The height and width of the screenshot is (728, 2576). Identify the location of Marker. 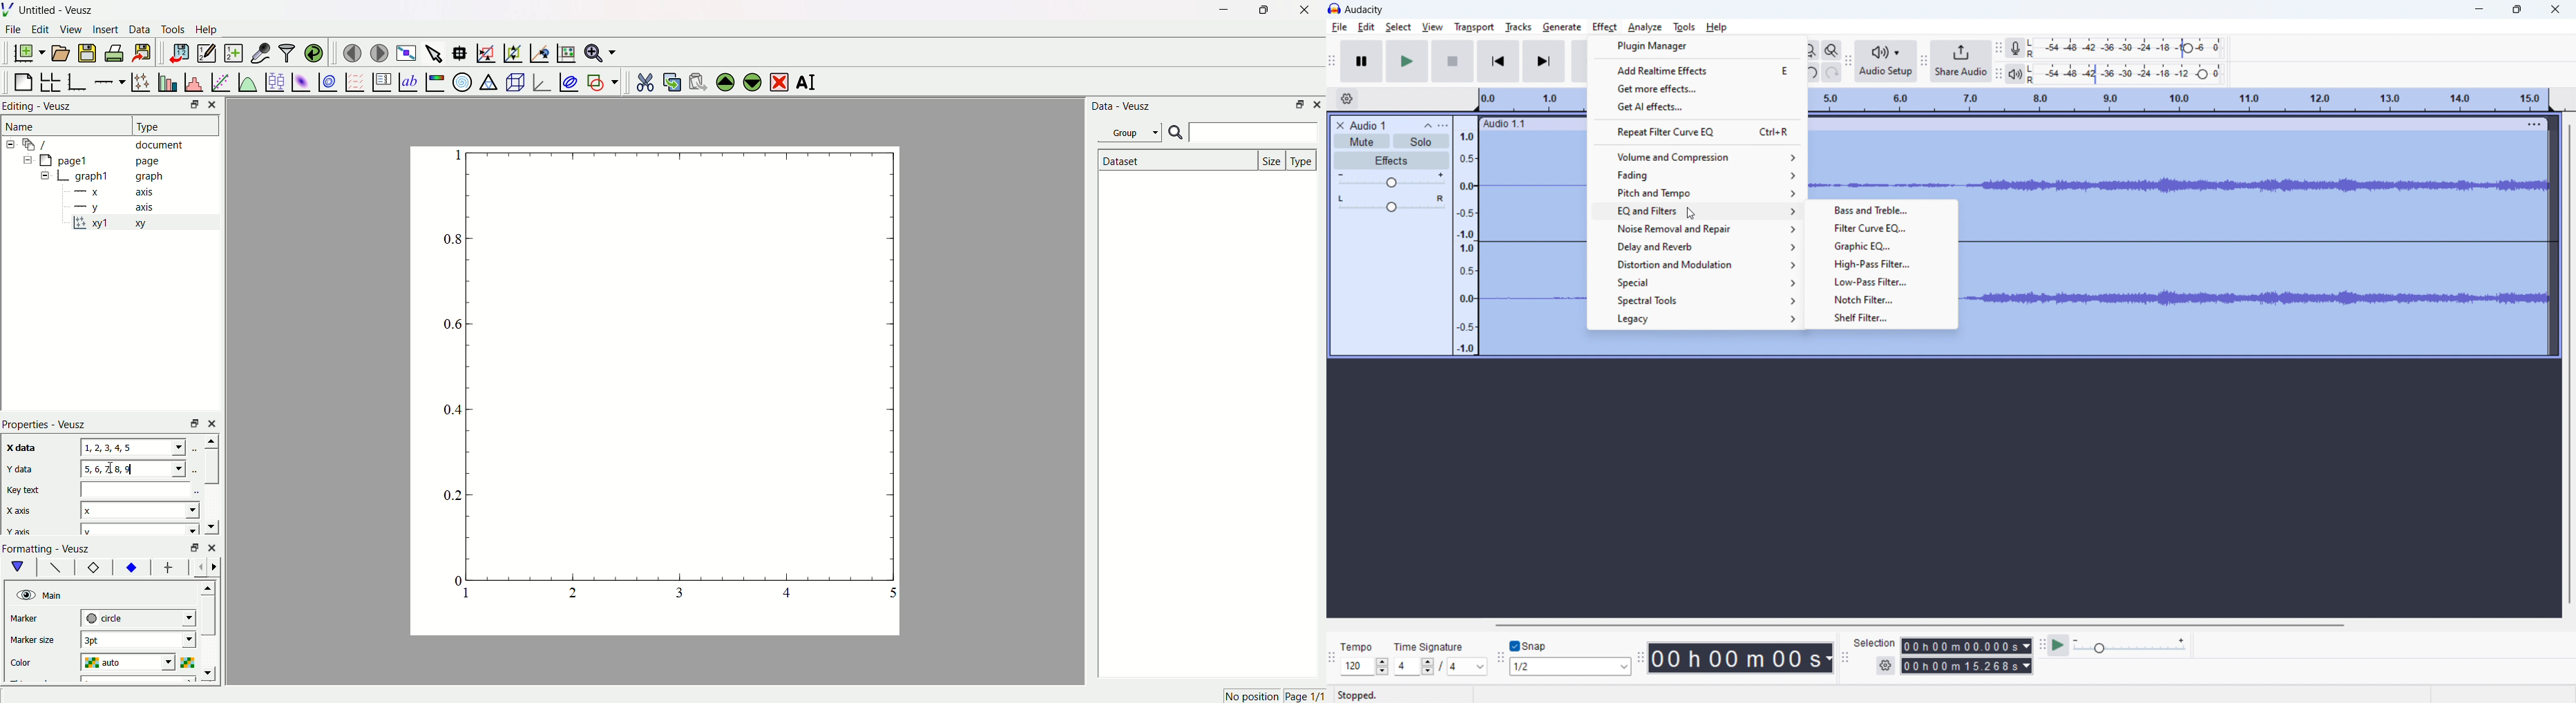
(37, 619).